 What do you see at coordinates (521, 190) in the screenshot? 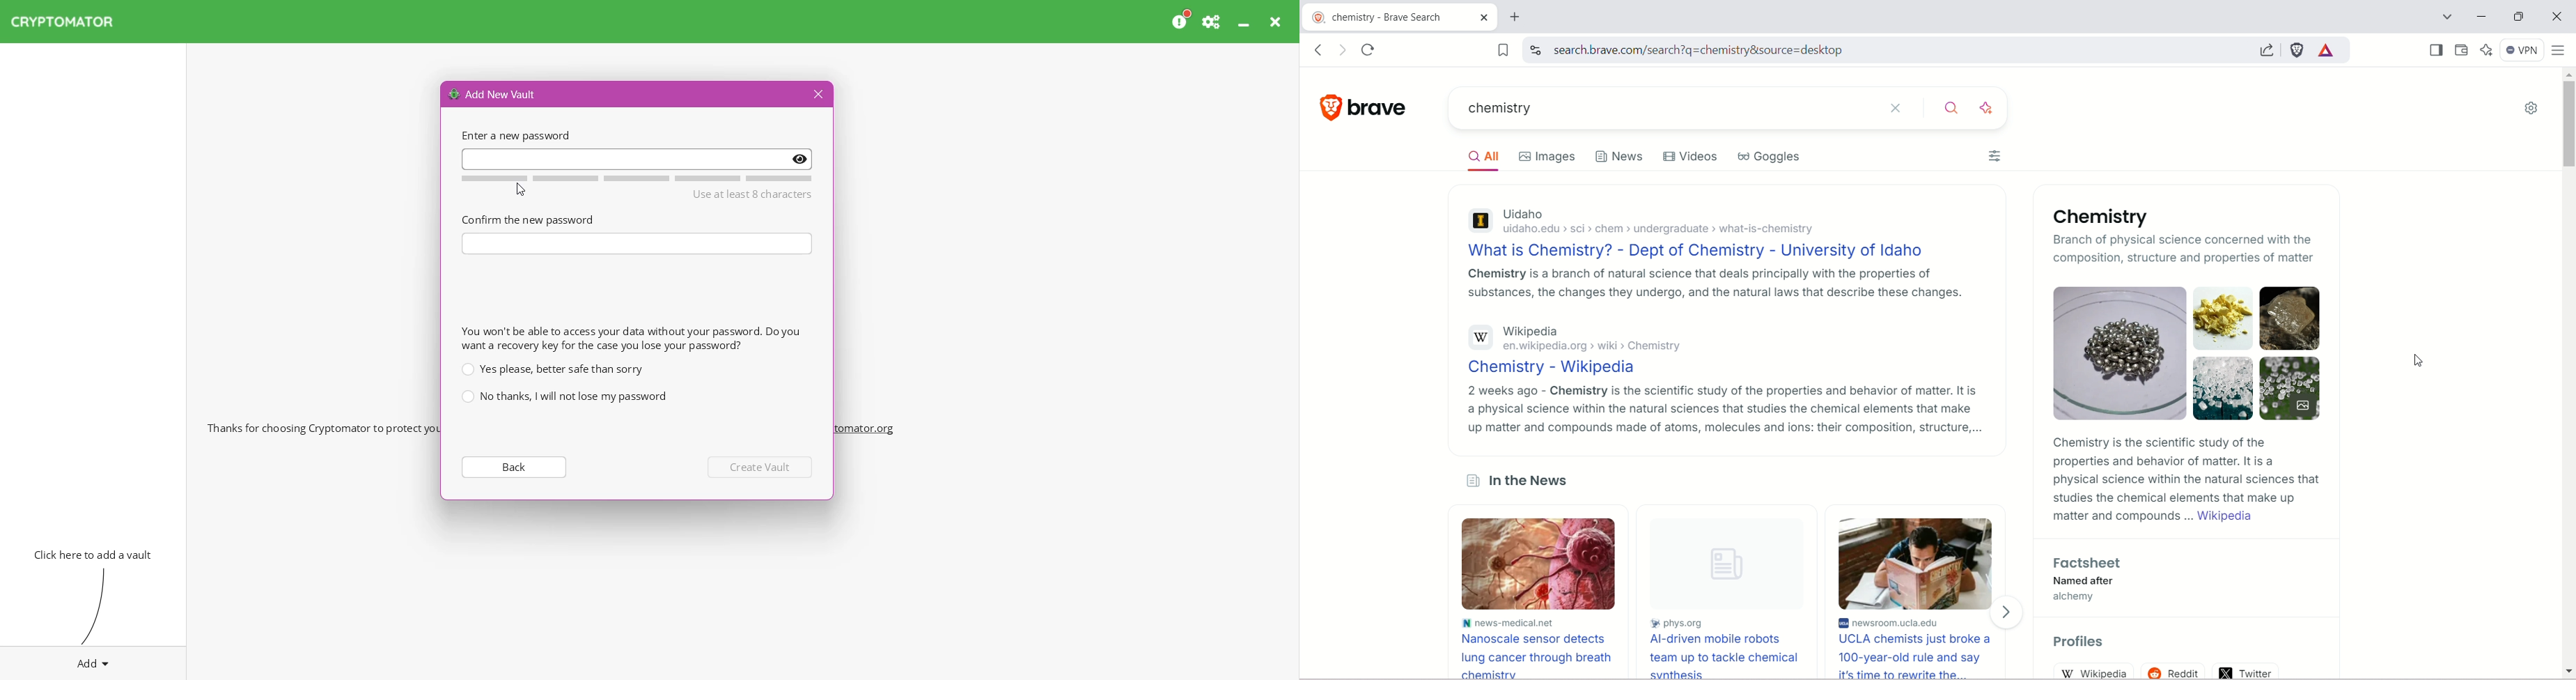
I see `Cursor` at bounding box center [521, 190].